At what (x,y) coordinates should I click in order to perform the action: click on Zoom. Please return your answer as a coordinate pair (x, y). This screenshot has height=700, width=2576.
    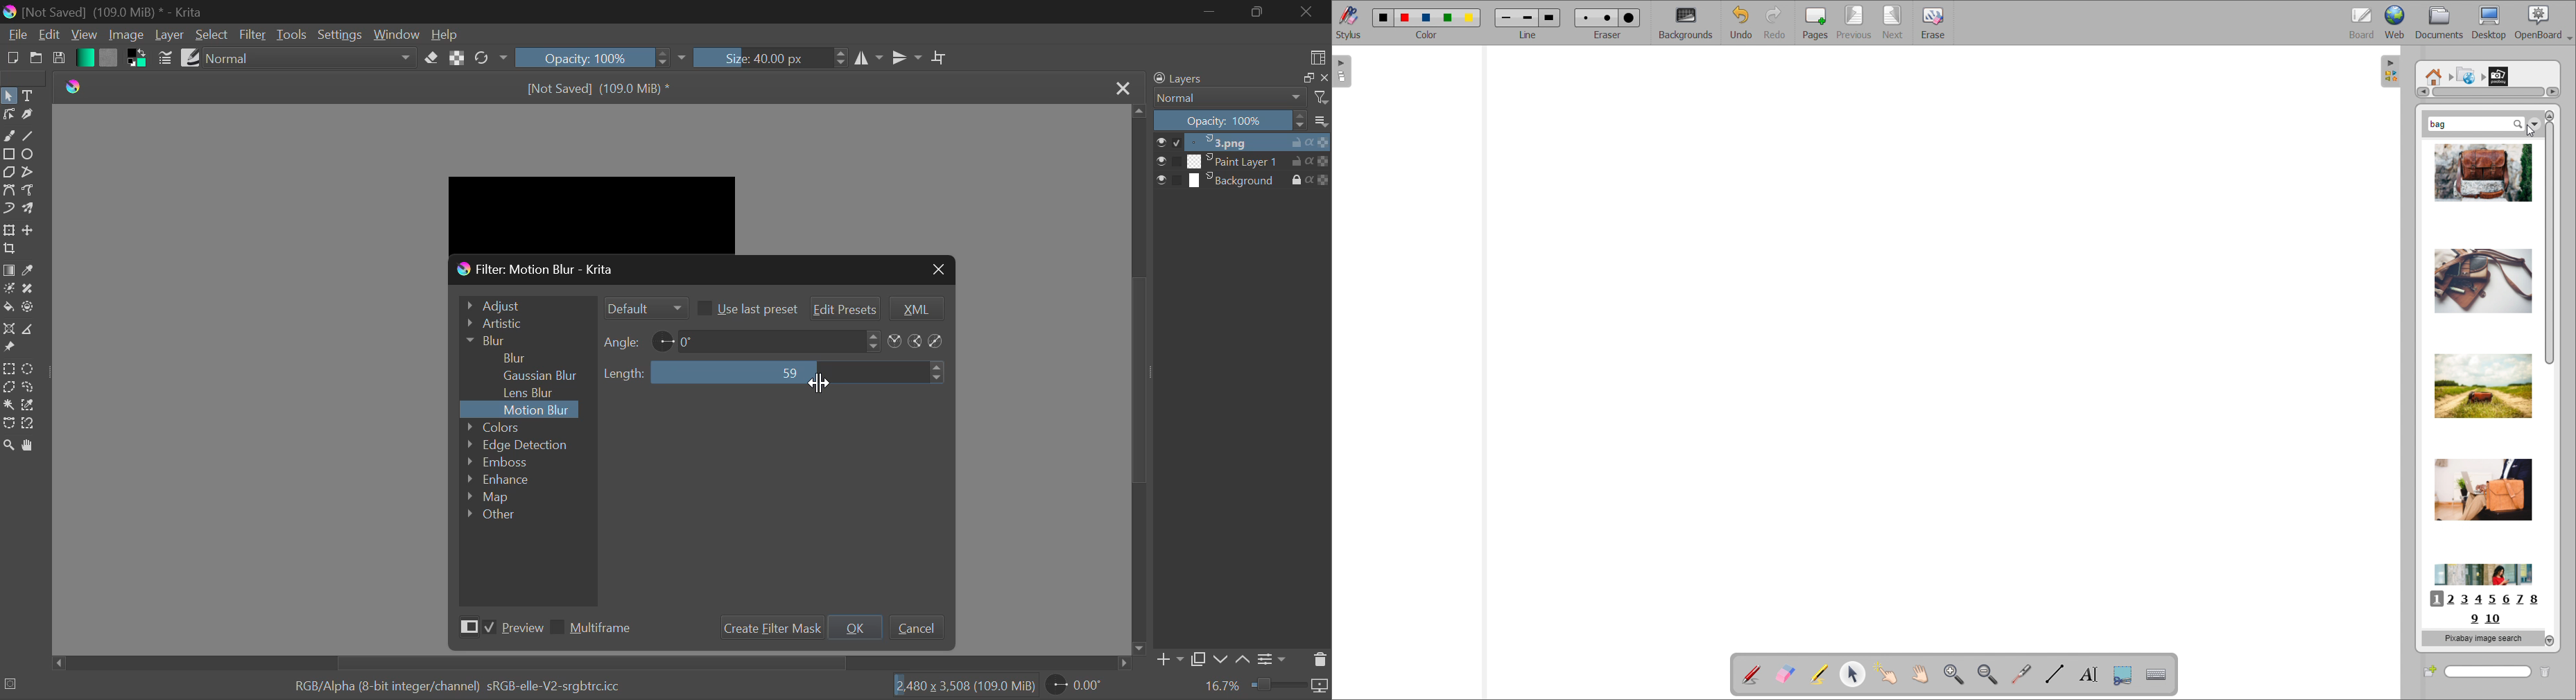
    Looking at the image, I should click on (11, 447).